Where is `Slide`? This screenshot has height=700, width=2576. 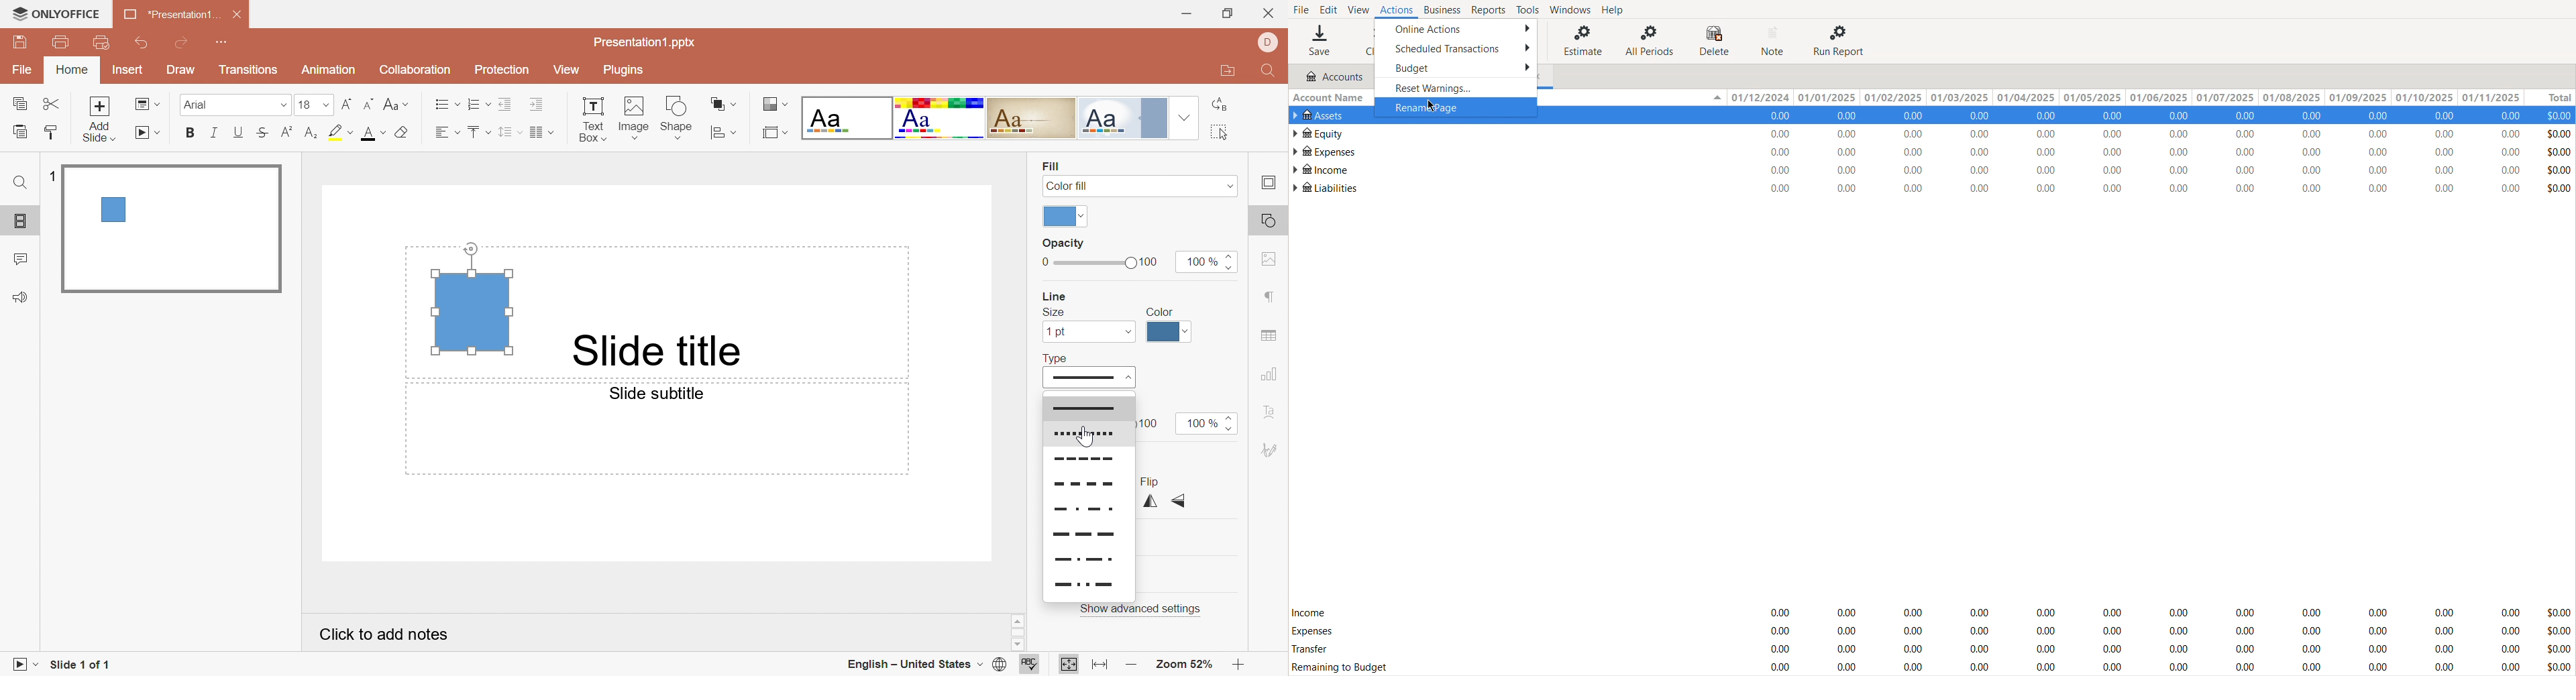
Slide is located at coordinates (1087, 378).